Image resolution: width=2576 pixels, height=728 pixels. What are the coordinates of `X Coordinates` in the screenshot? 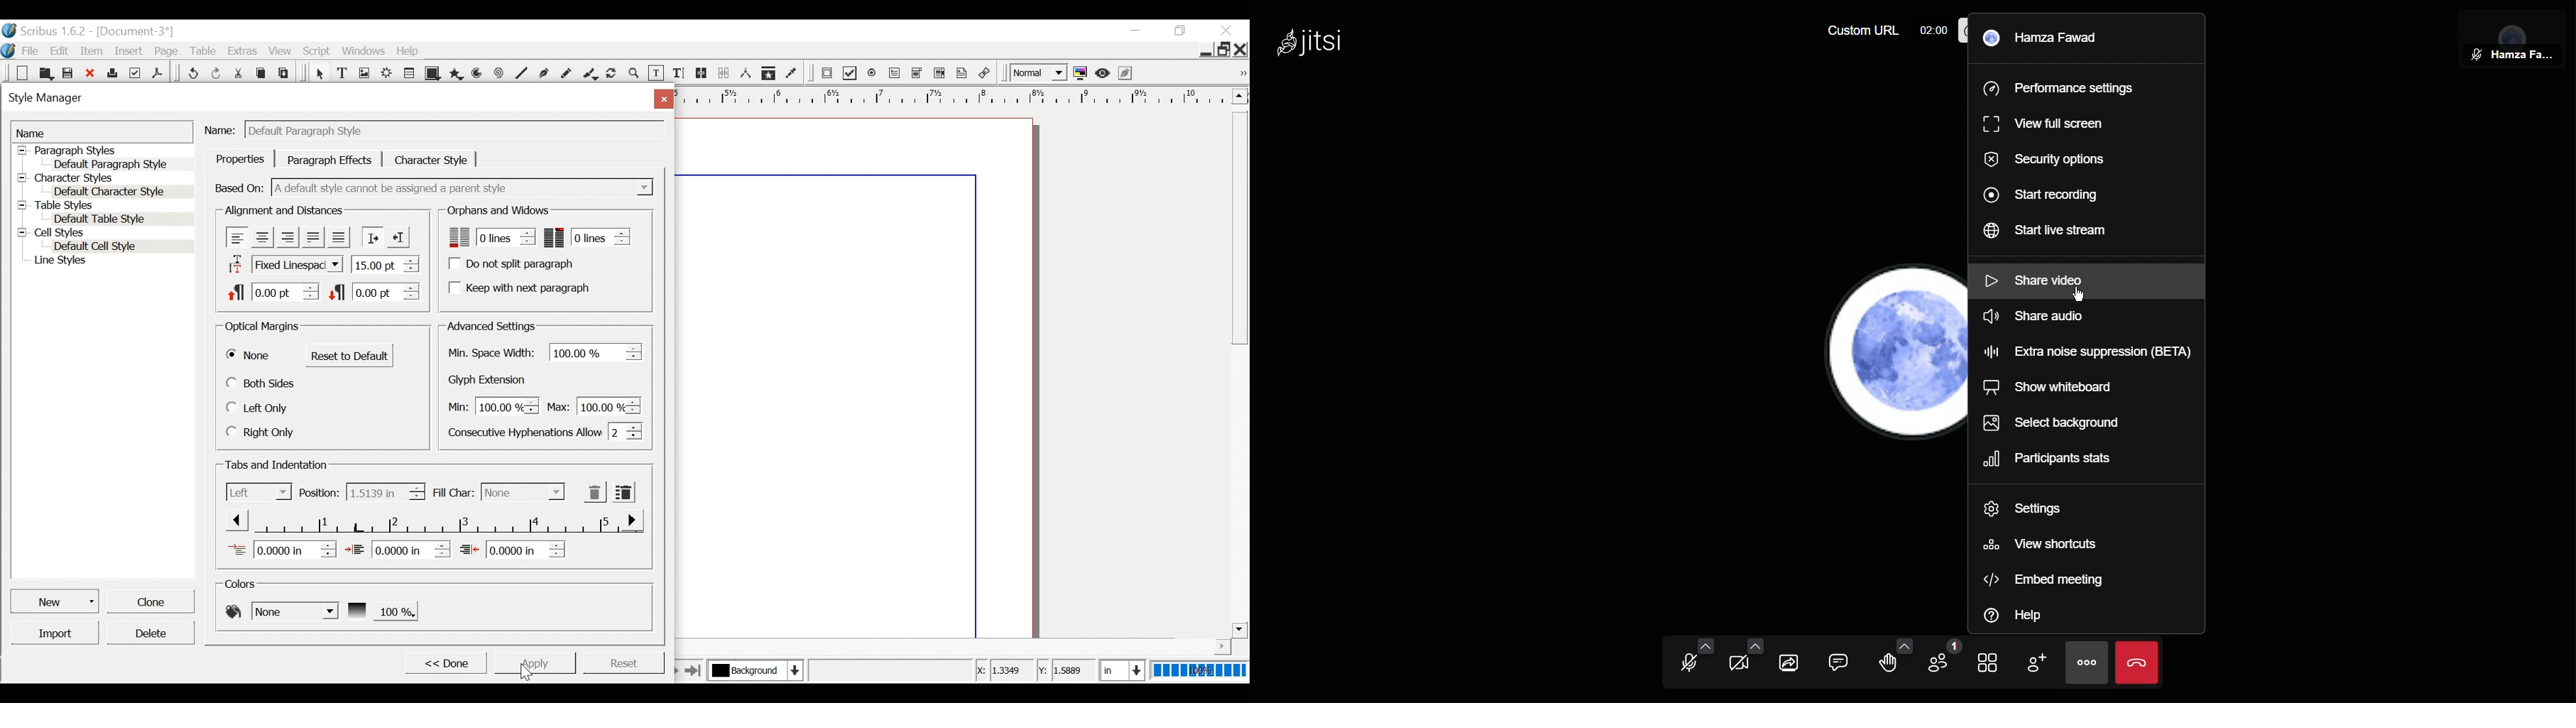 It's located at (1003, 671).